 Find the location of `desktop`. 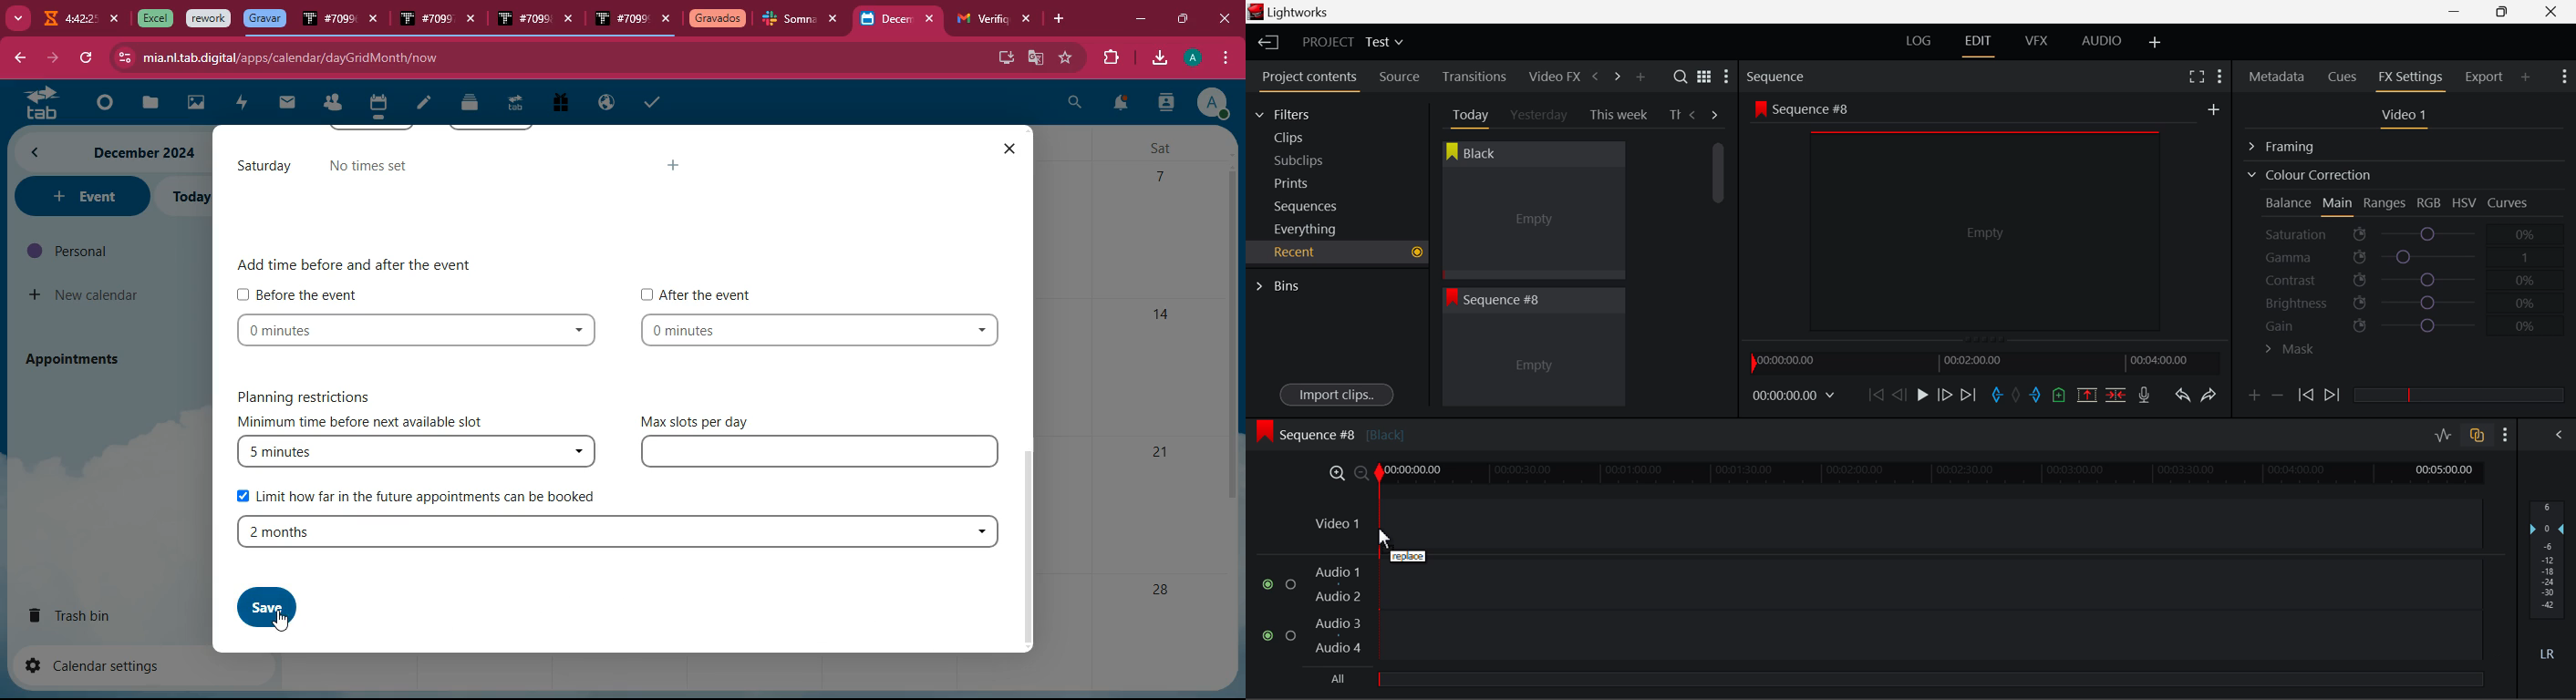

desktop is located at coordinates (1003, 56).